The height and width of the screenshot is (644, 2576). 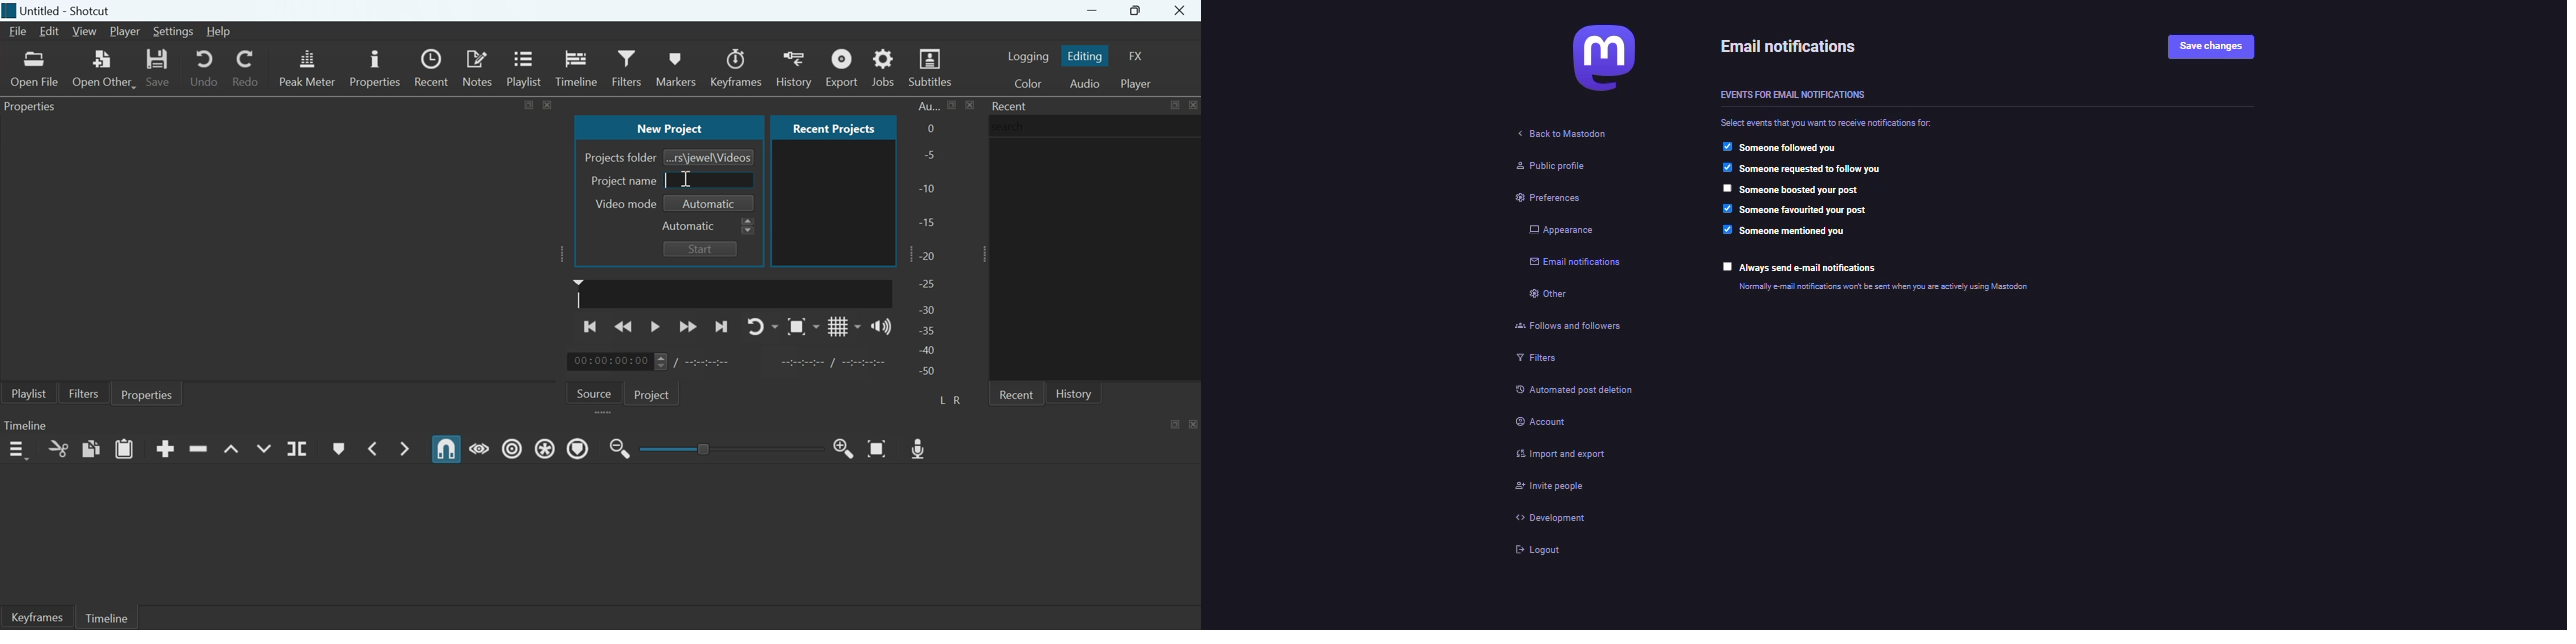 What do you see at coordinates (159, 68) in the screenshot?
I see `Save project as MLT XML file` at bounding box center [159, 68].